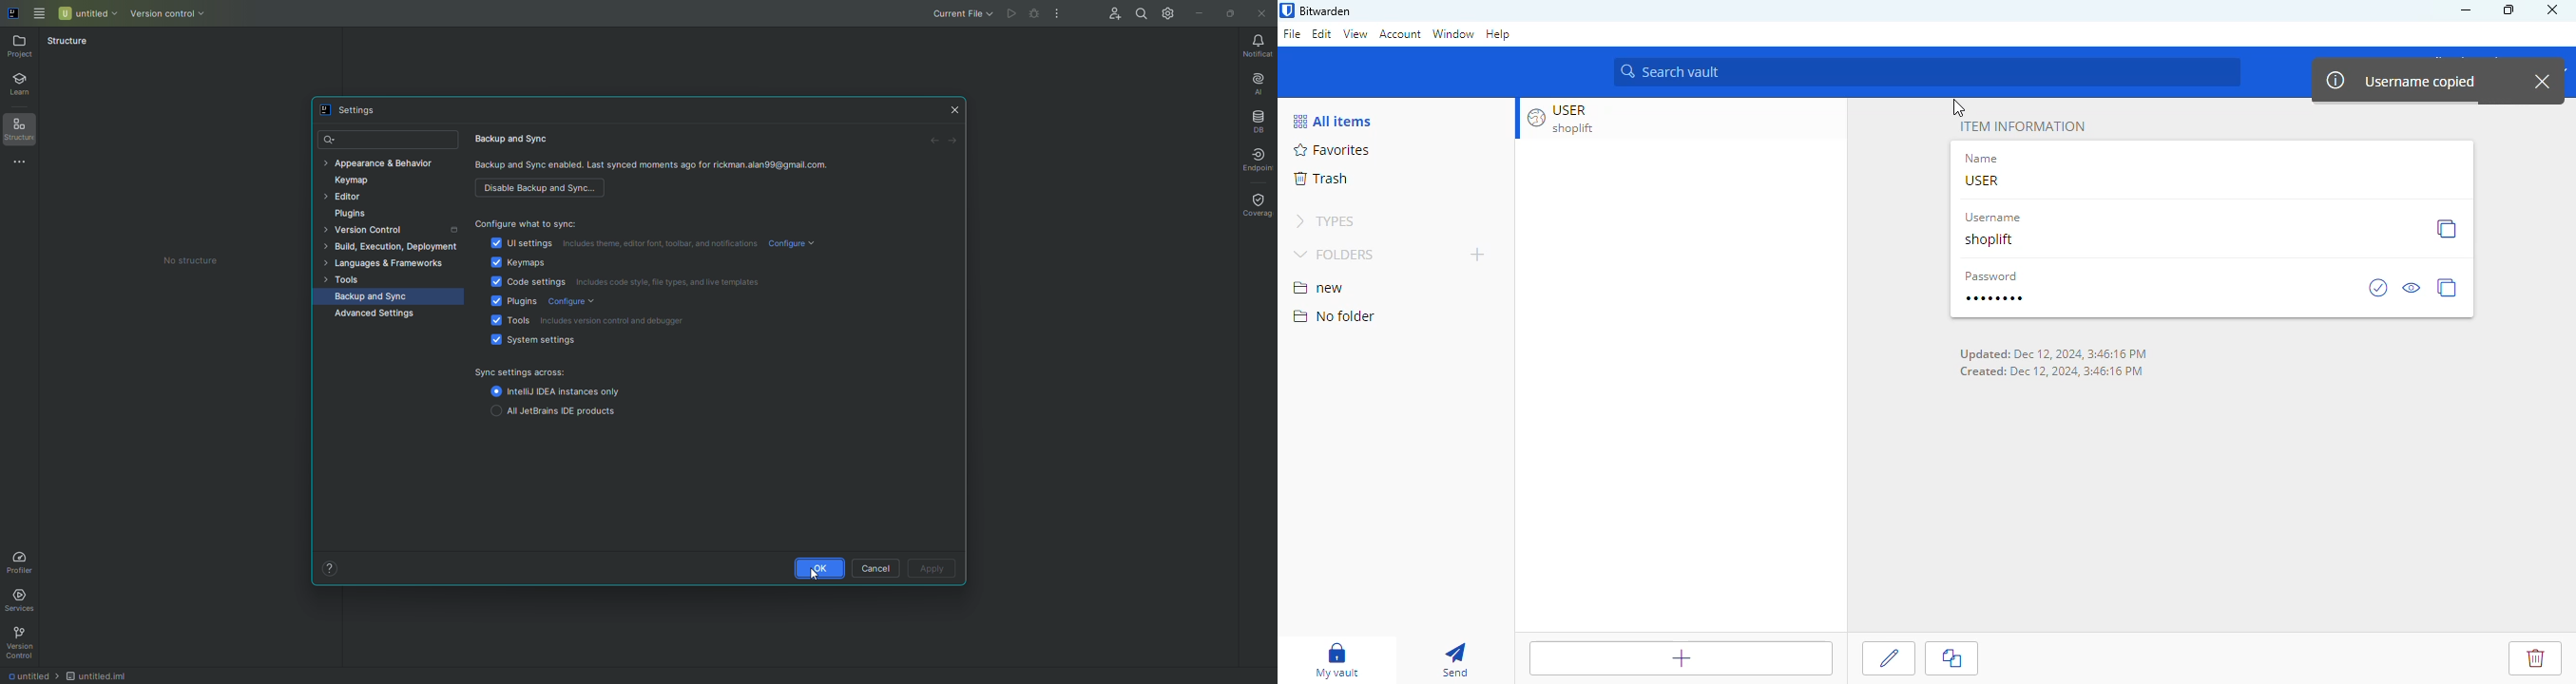 The height and width of the screenshot is (700, 2576). Describe the element at coordinates (2413, 288) in the screenshot. I see `toggle visibility` at that location.